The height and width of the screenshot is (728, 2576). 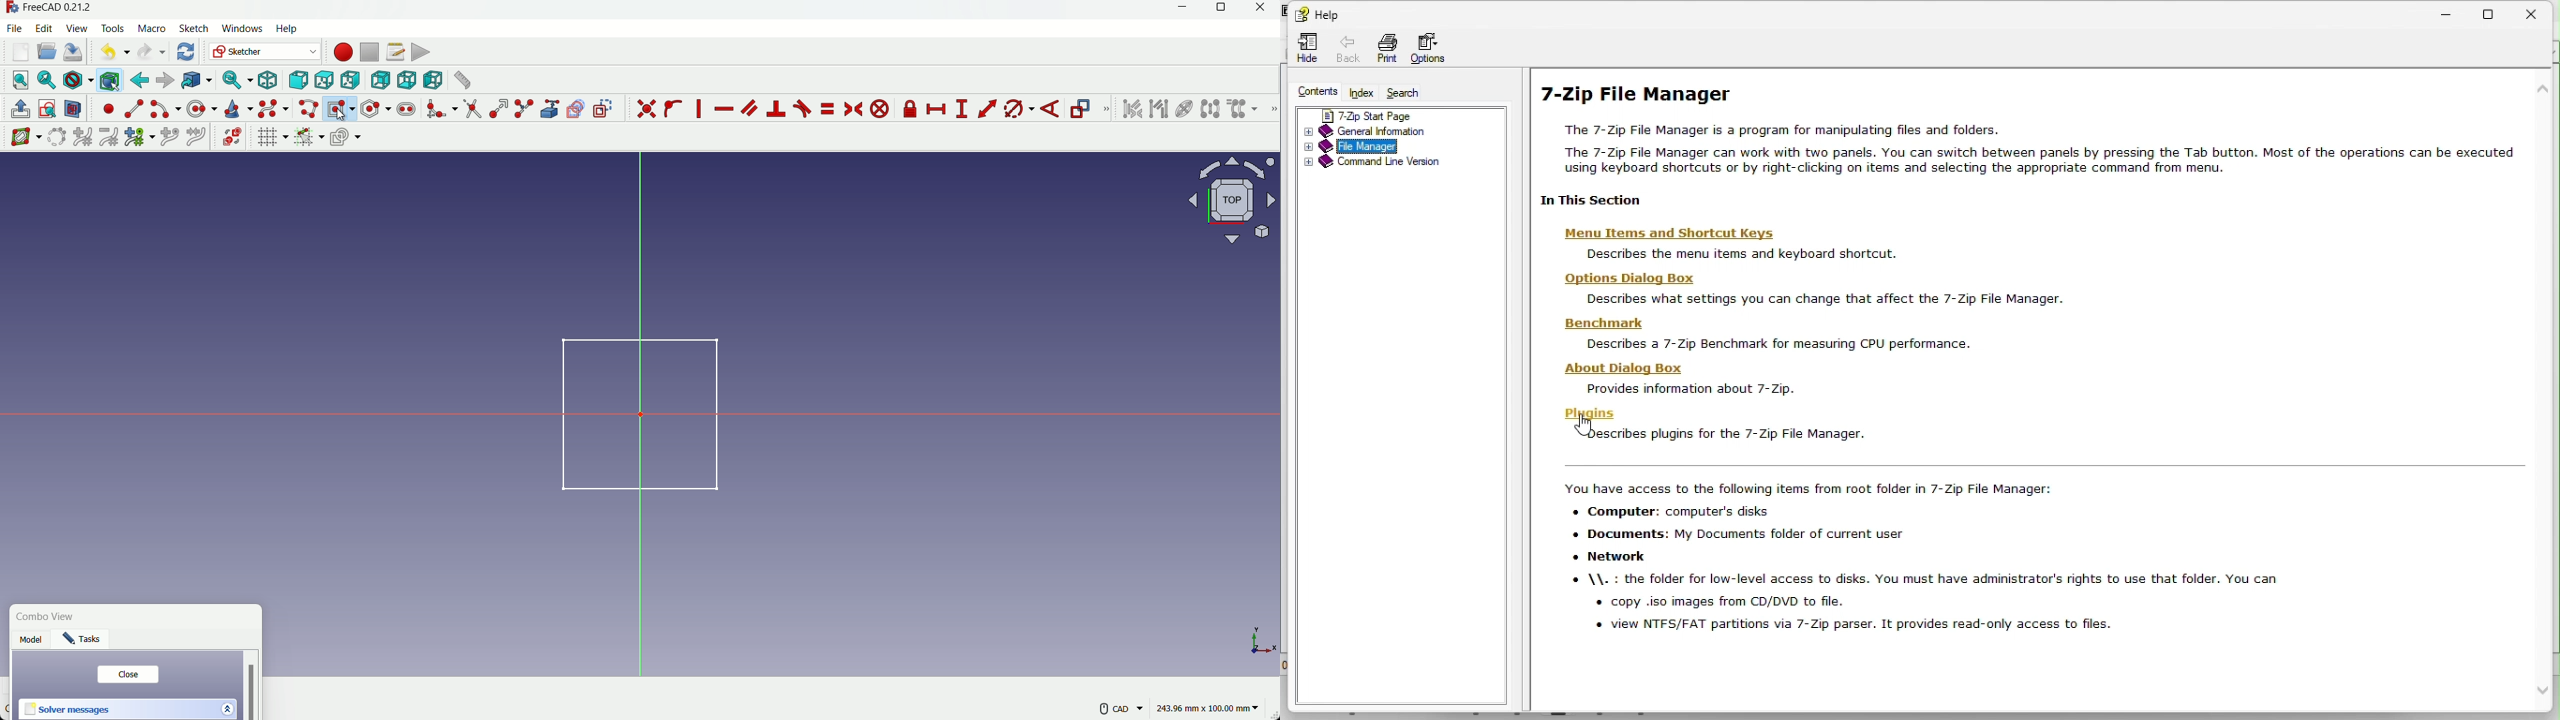 I want to click on link to the object, so click(x=195, y=81).